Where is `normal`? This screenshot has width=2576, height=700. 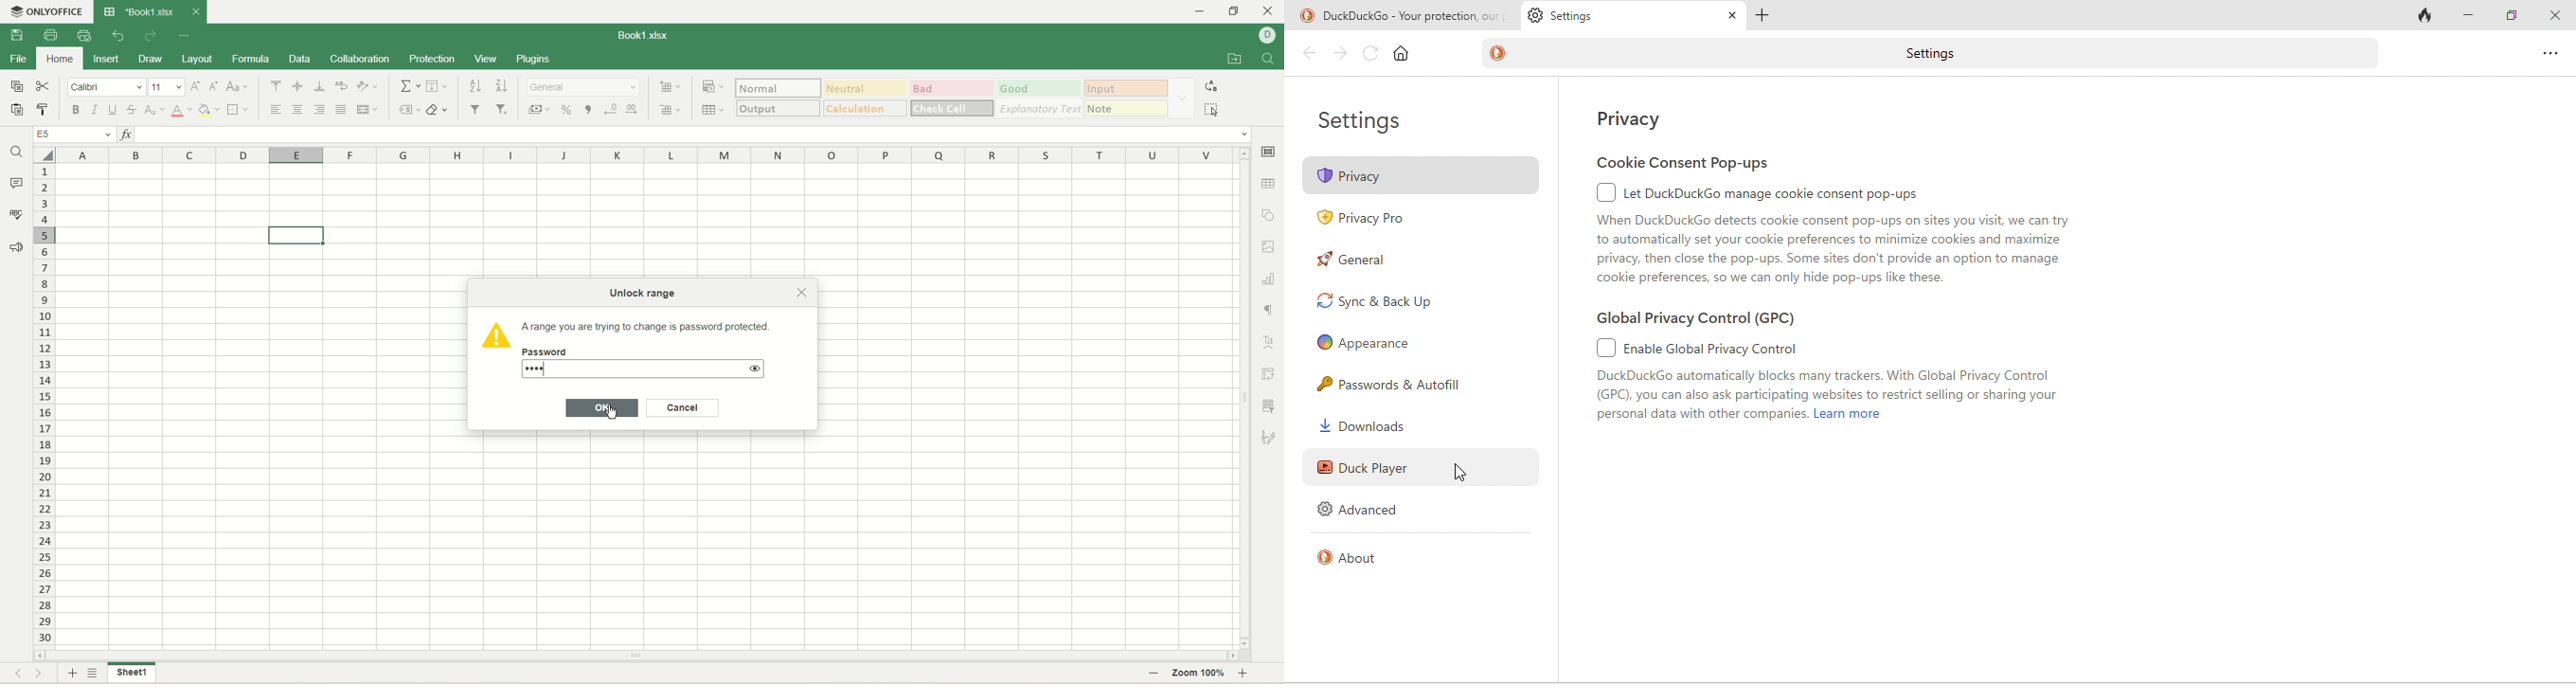
normal is located at coordinates (777, 88).